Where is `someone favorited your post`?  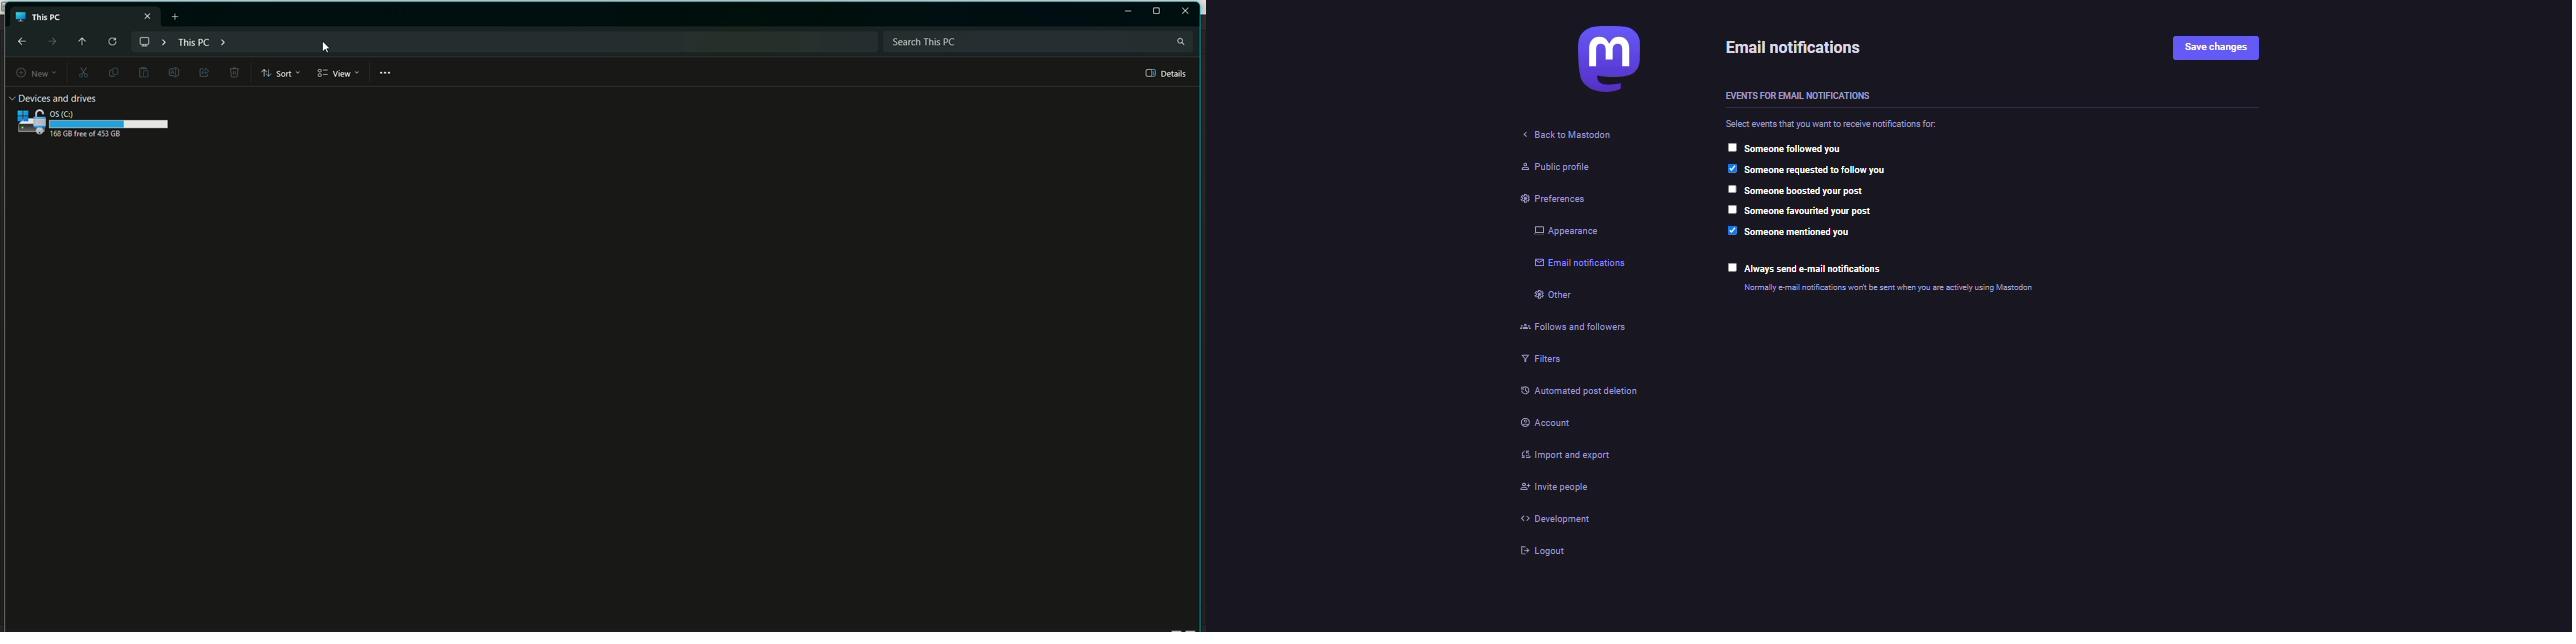
someone favorited your post is located at coordinates (1809, 210).